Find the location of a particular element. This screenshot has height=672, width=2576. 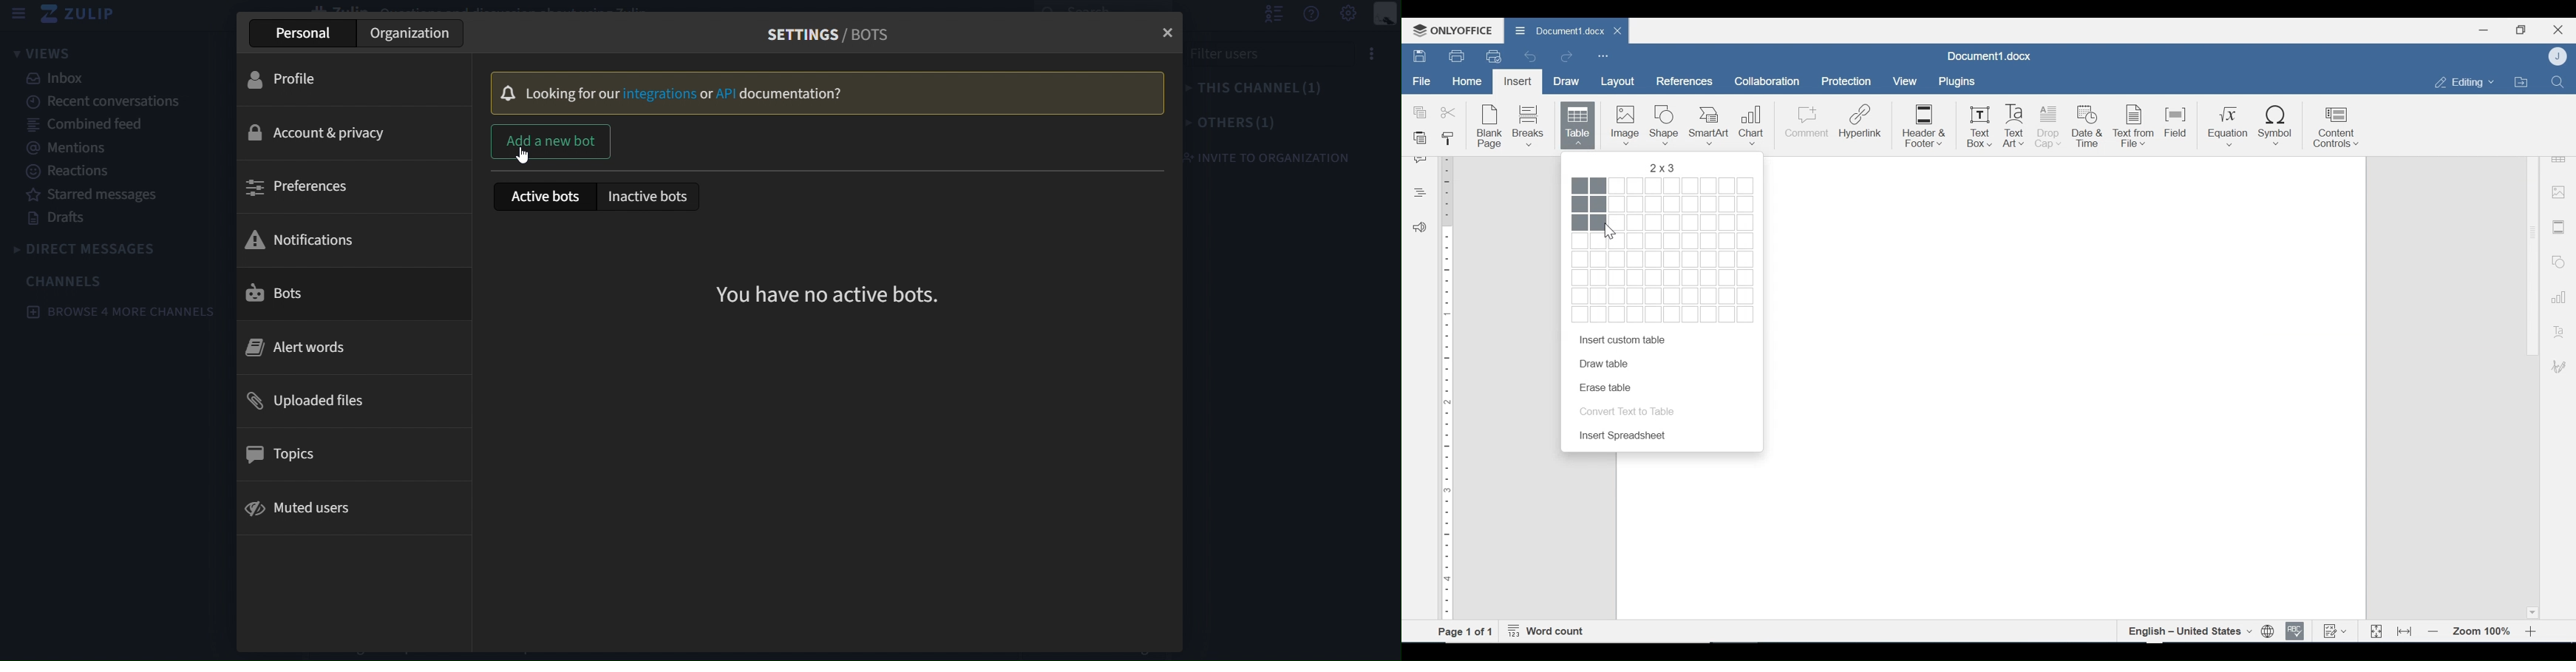

Hyperlink is located at coordinates (1862, 127).